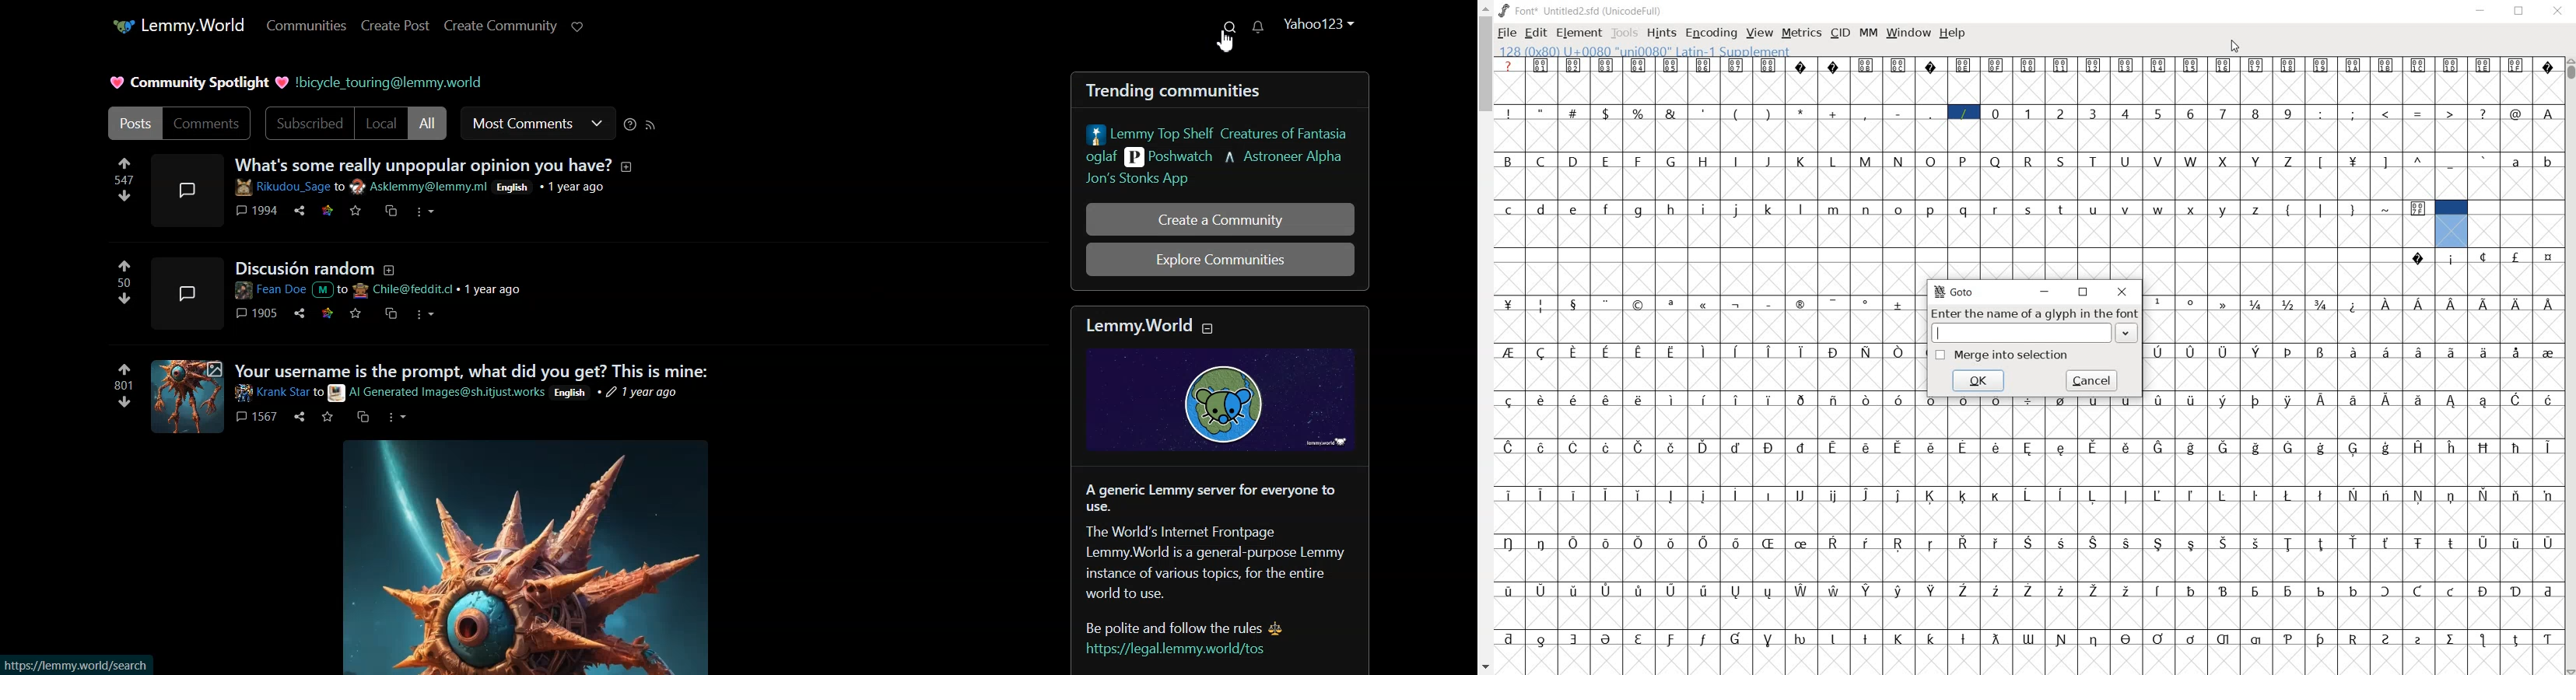  What do you see at coordinates (1771, 542) in the screenshot?
I see `Symbol` at bounding box center [1771, 542].